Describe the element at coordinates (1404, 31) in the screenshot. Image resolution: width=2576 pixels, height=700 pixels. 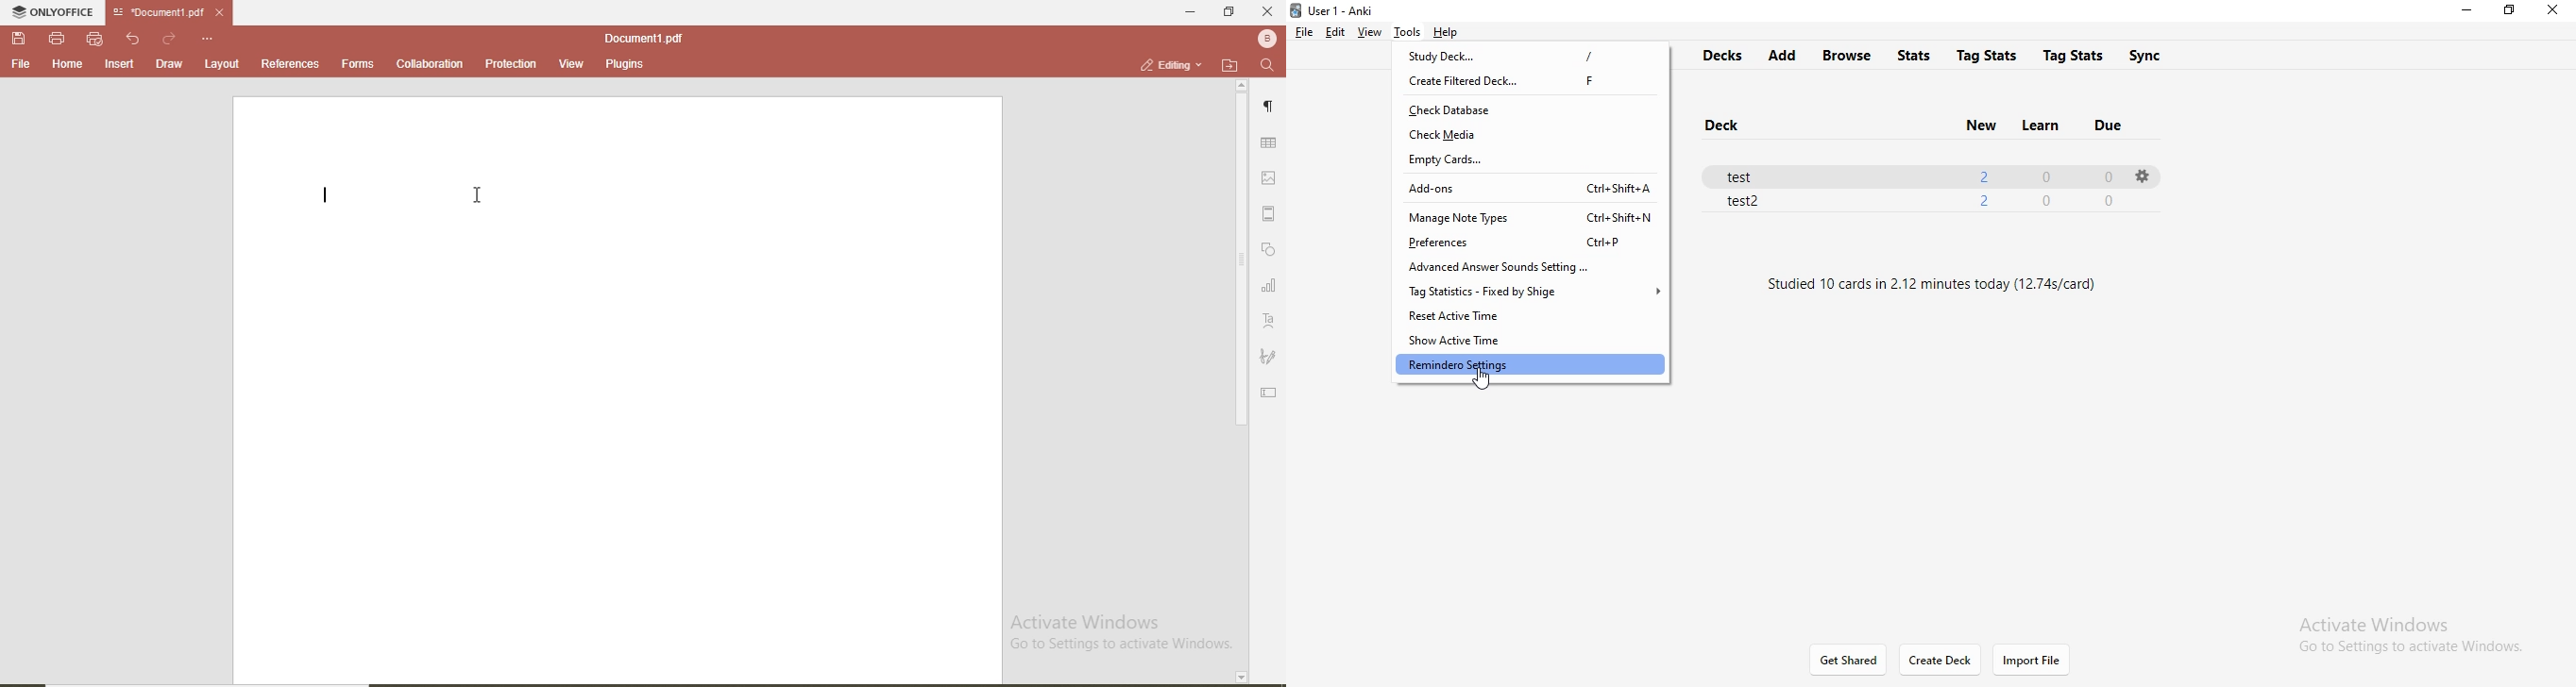
I see `tools` at that location.